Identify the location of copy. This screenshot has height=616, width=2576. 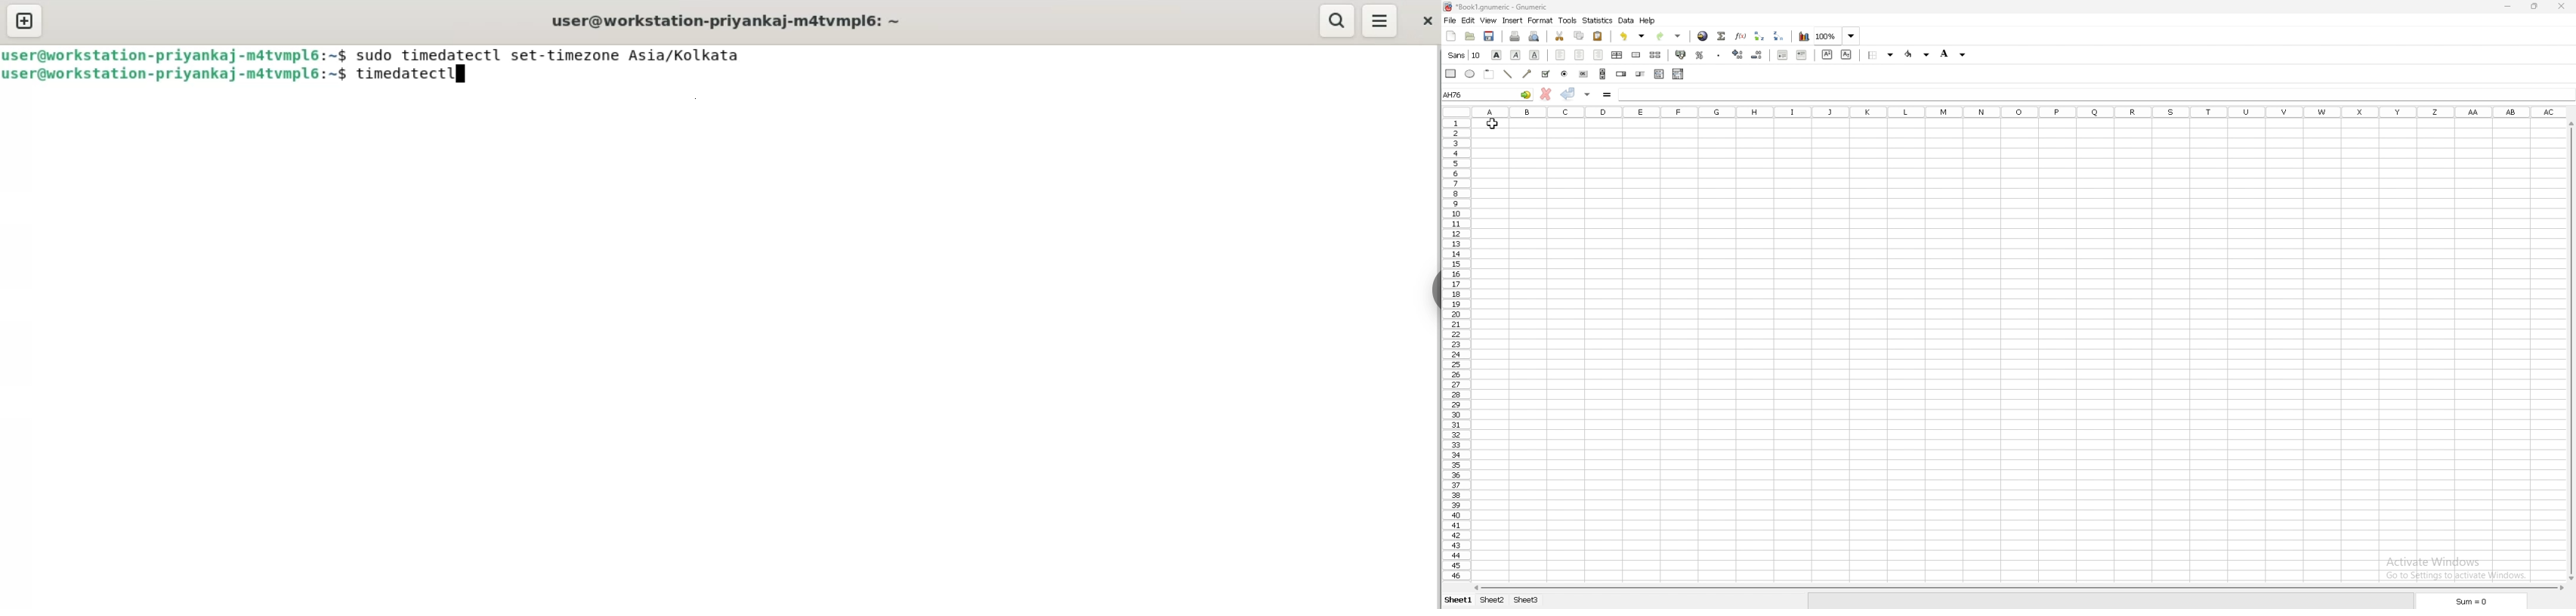
(1579, 36).